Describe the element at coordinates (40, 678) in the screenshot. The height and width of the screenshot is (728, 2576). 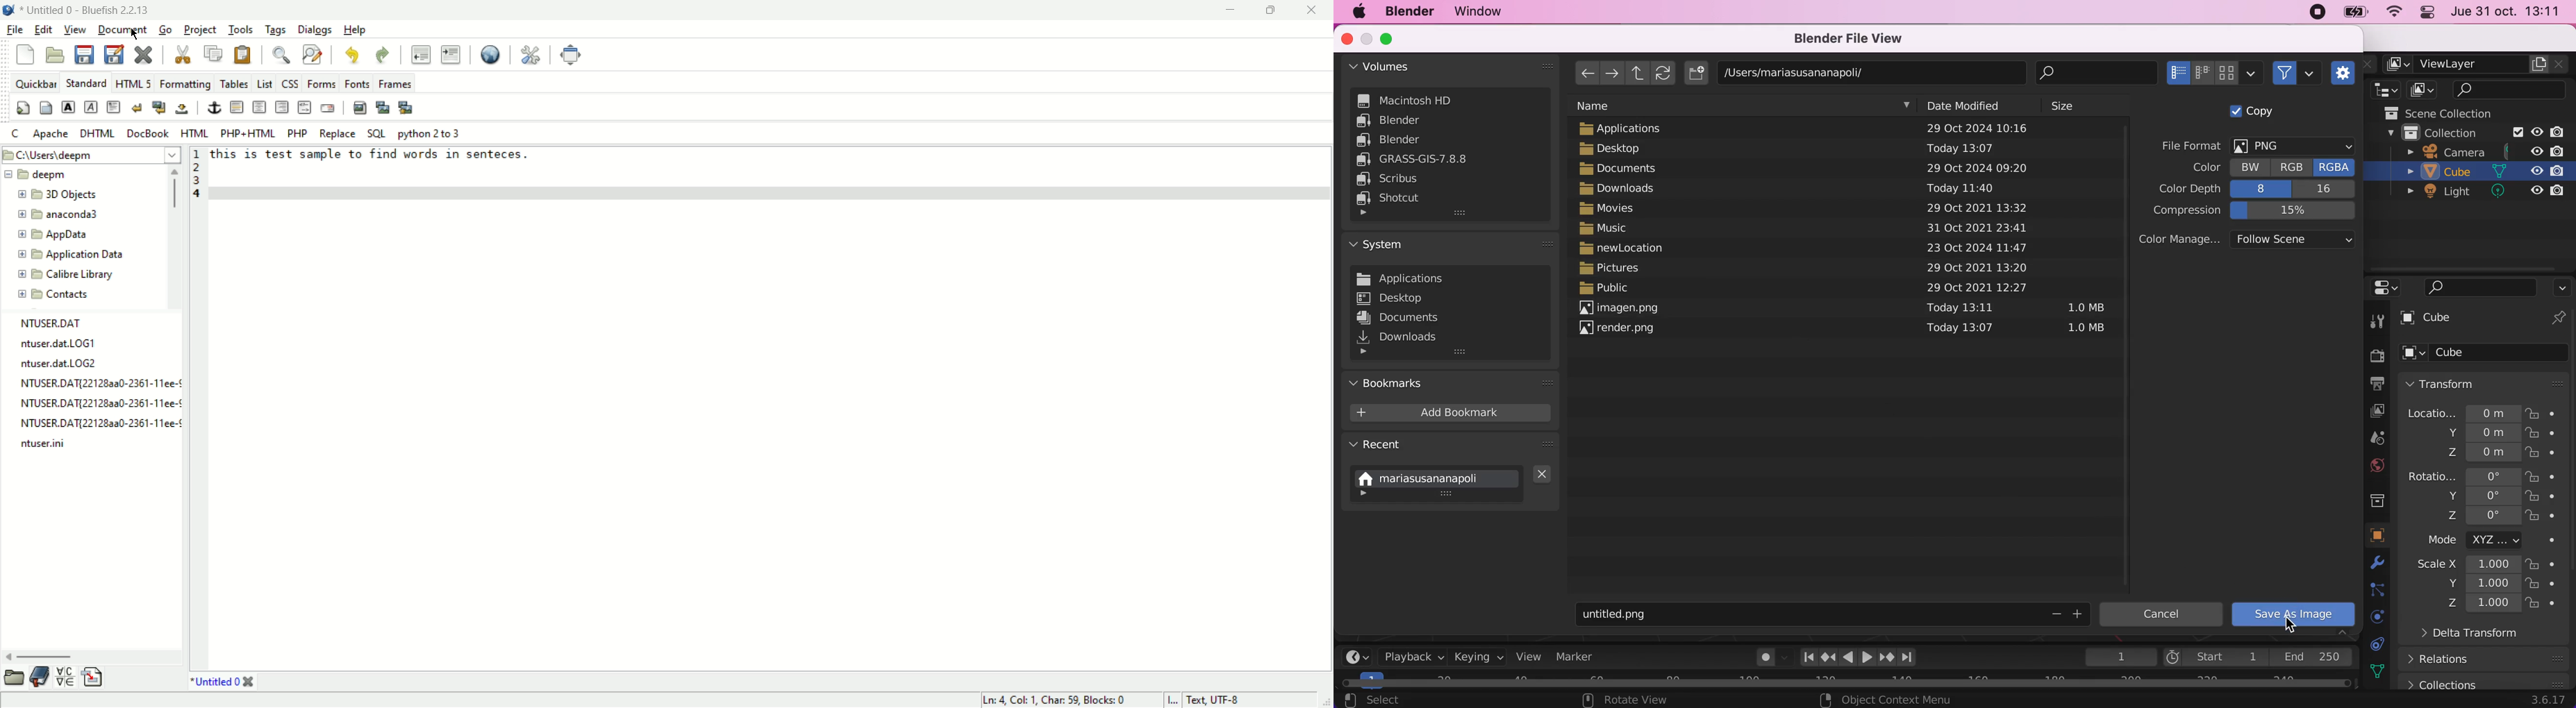
I see `bookmarks` at that location.